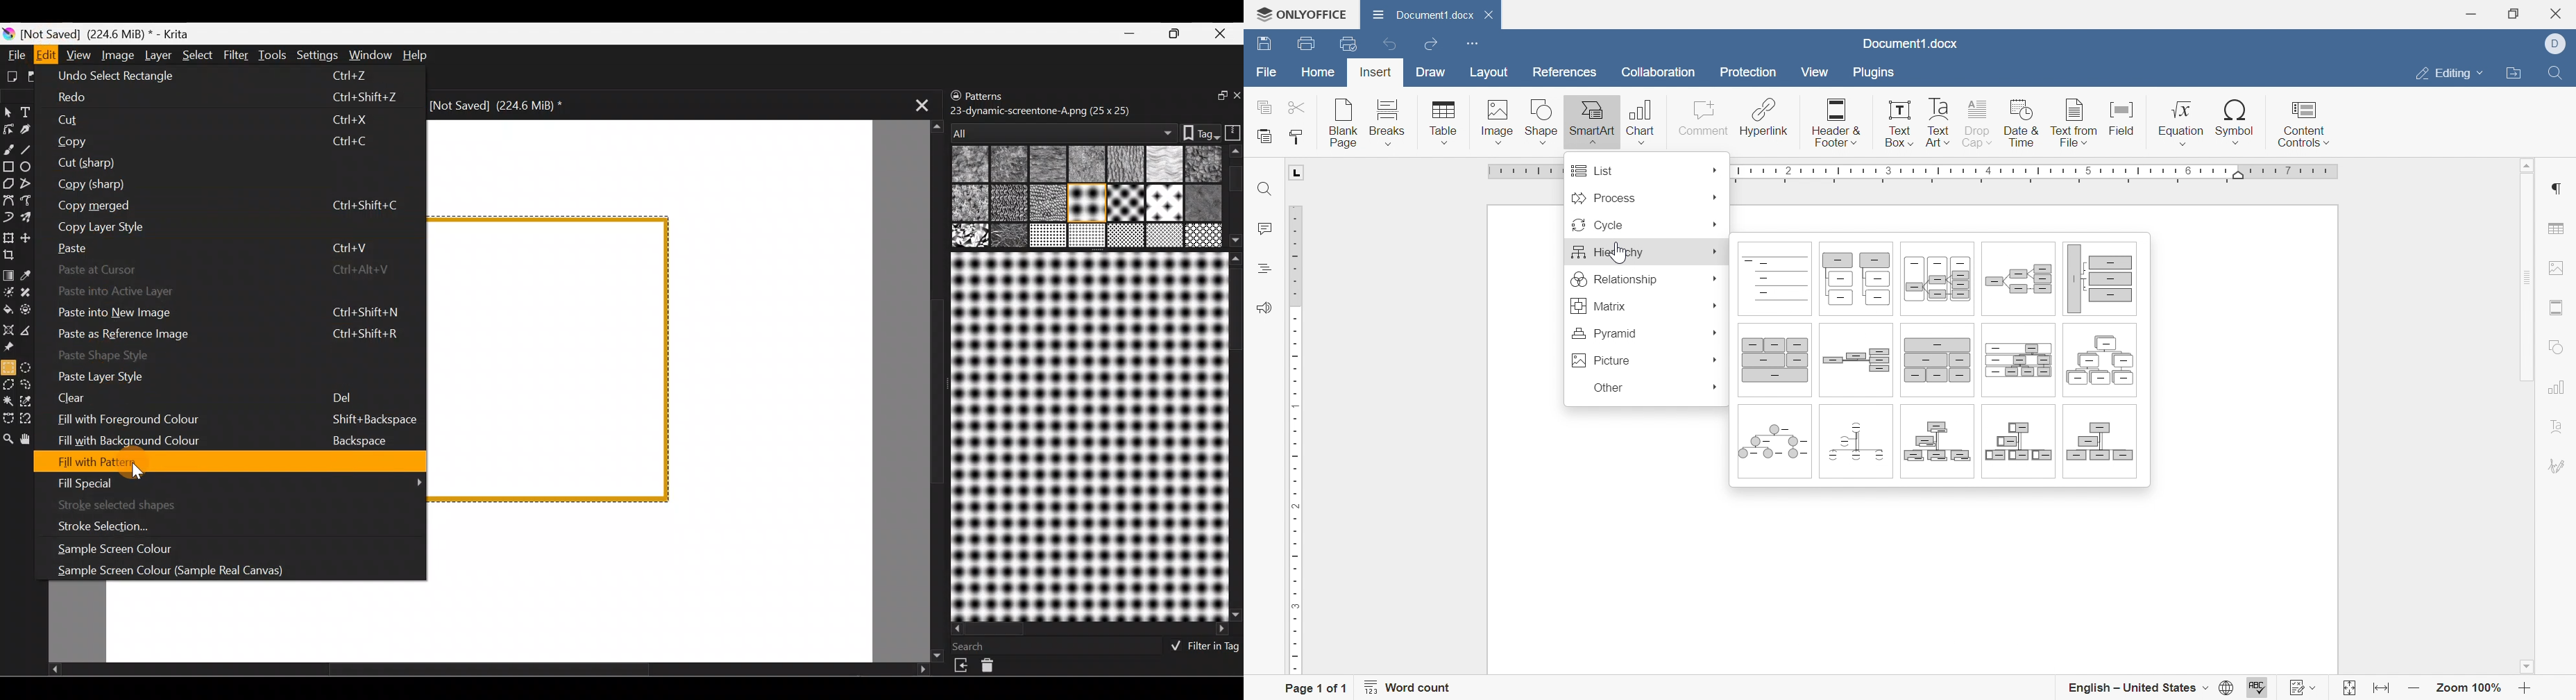 The image size is (2576, 700). What do you see at coordinates (222, 244) in the screenshot?
I see `Paste` at bounding box center [222, 244].